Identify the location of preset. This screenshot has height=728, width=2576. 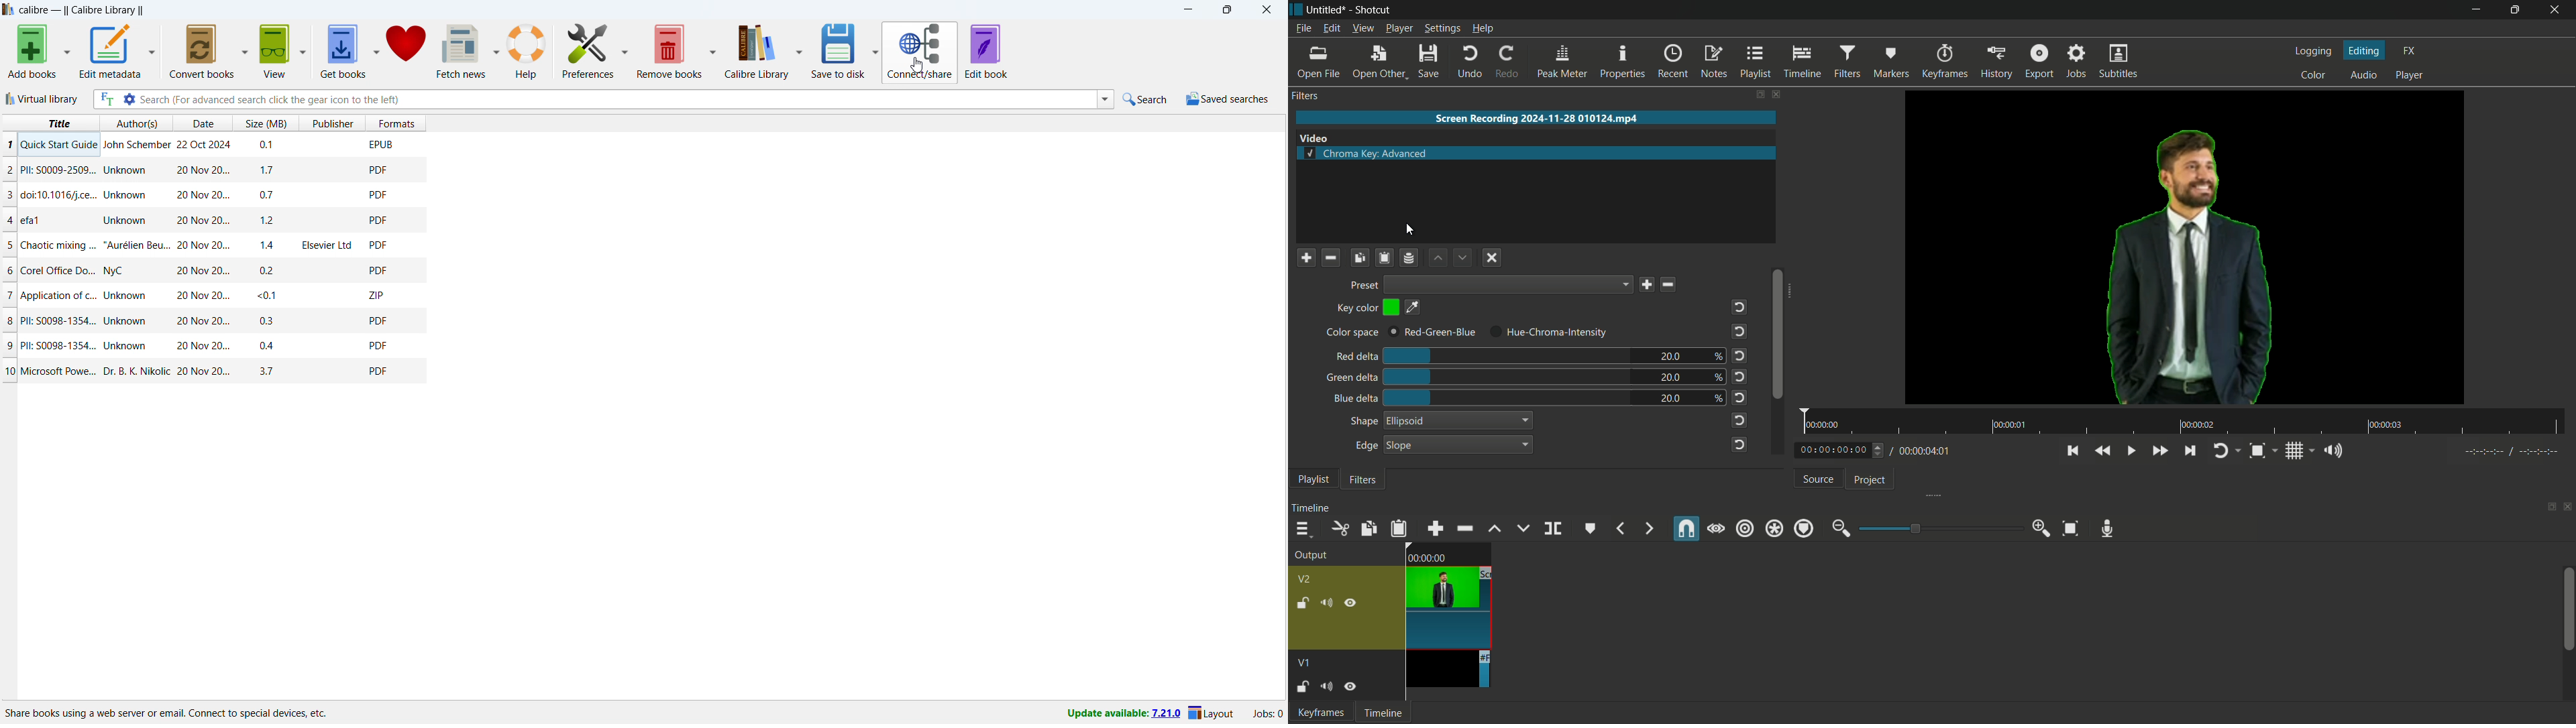
(1362, 286).